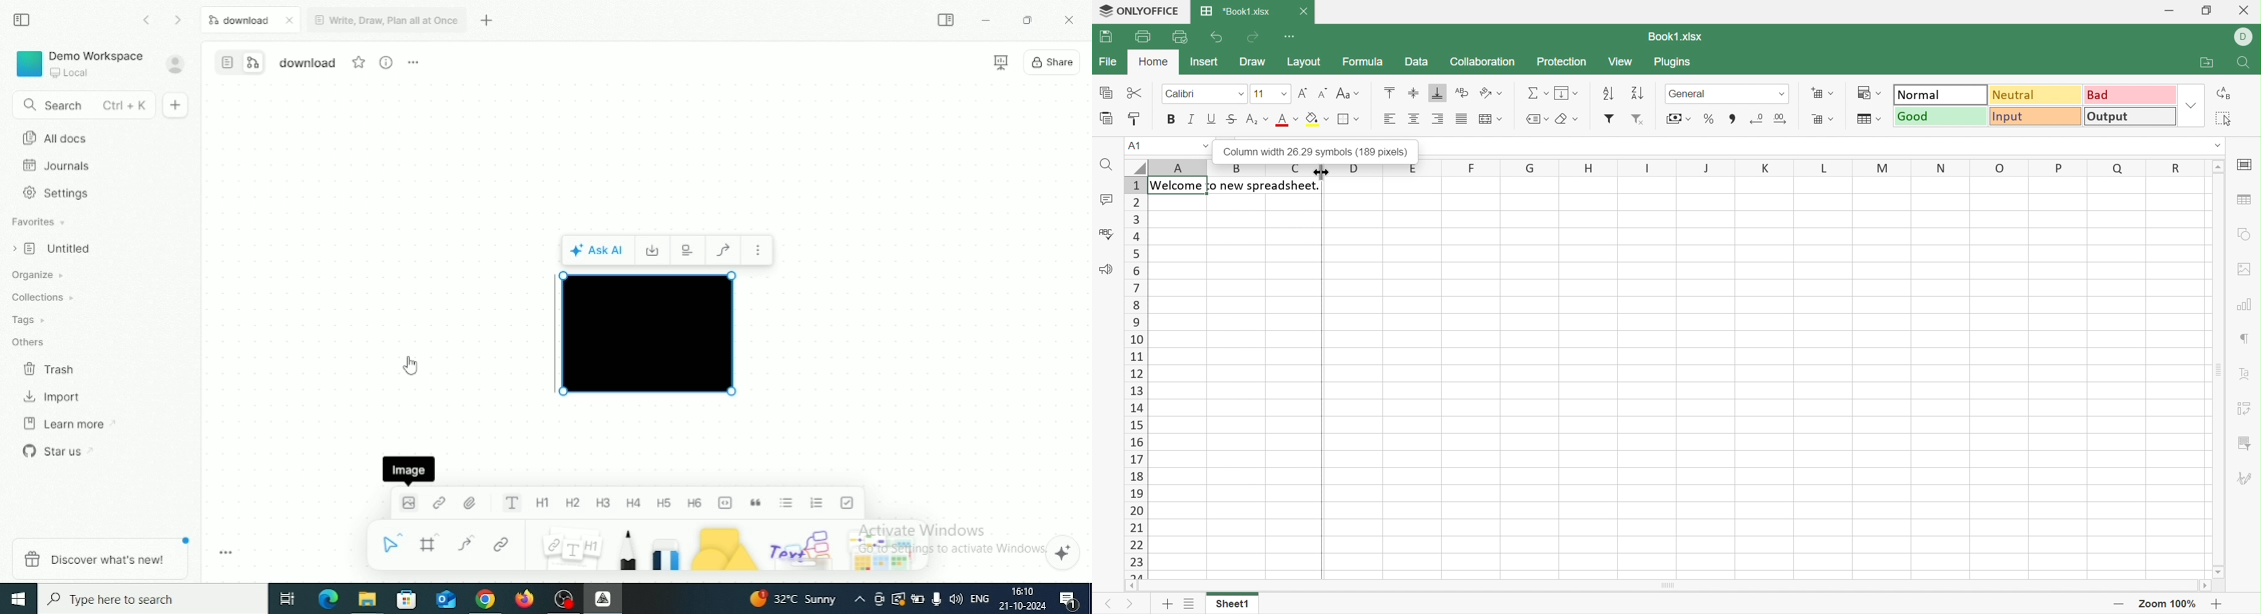 Image resolution: width=2268 pixels, height=616 pixels. What do you see at coordinates (1349, 93) in the screenshot?
I see `Change case` at bounding box center [1349, 93].